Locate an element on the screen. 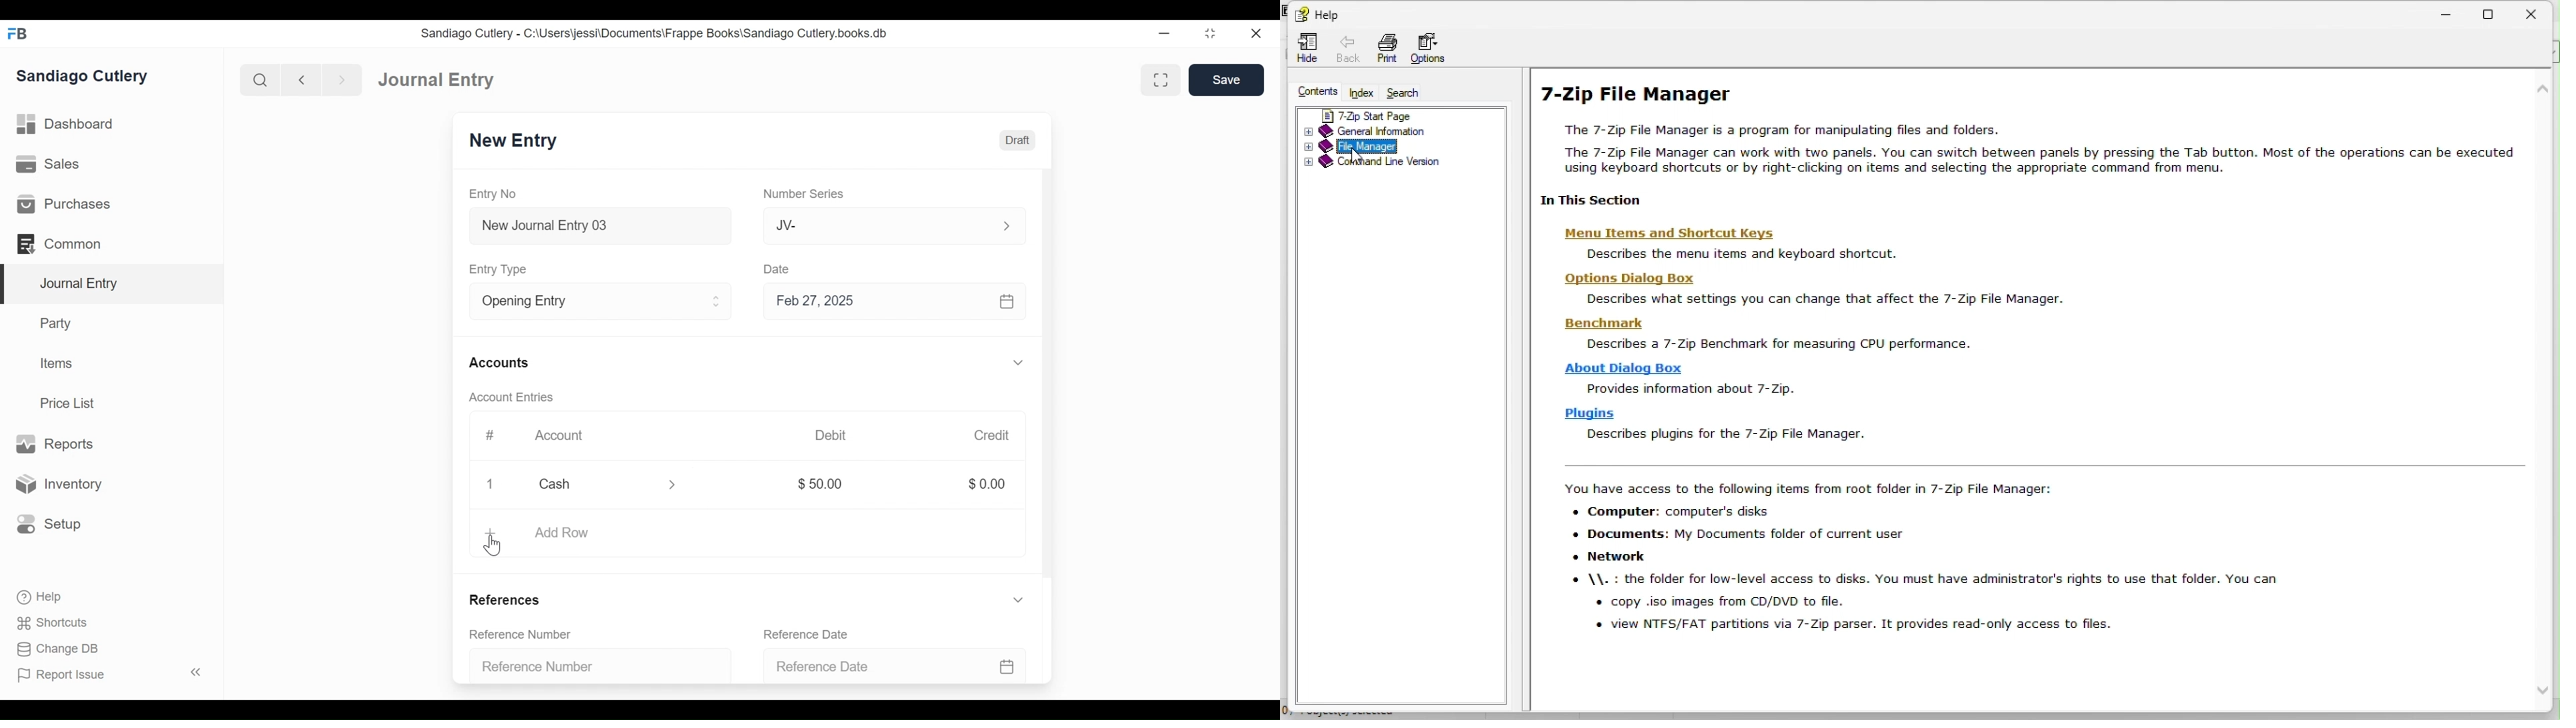  Reference Number is located at coordinates (521, 635).